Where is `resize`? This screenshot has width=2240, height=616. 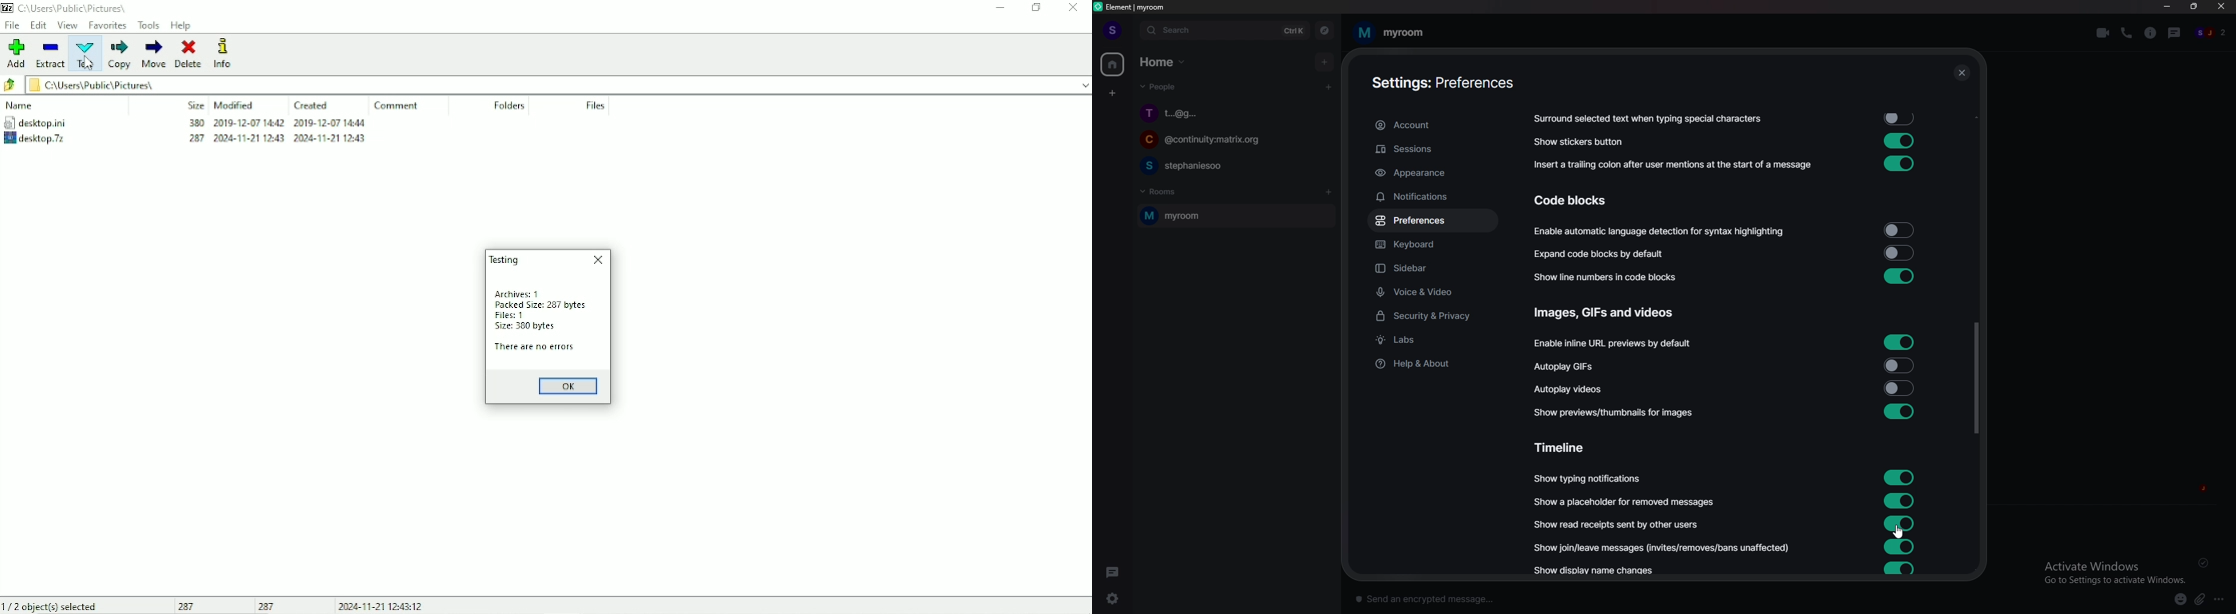 resize is located at coordinates (2196, 7).